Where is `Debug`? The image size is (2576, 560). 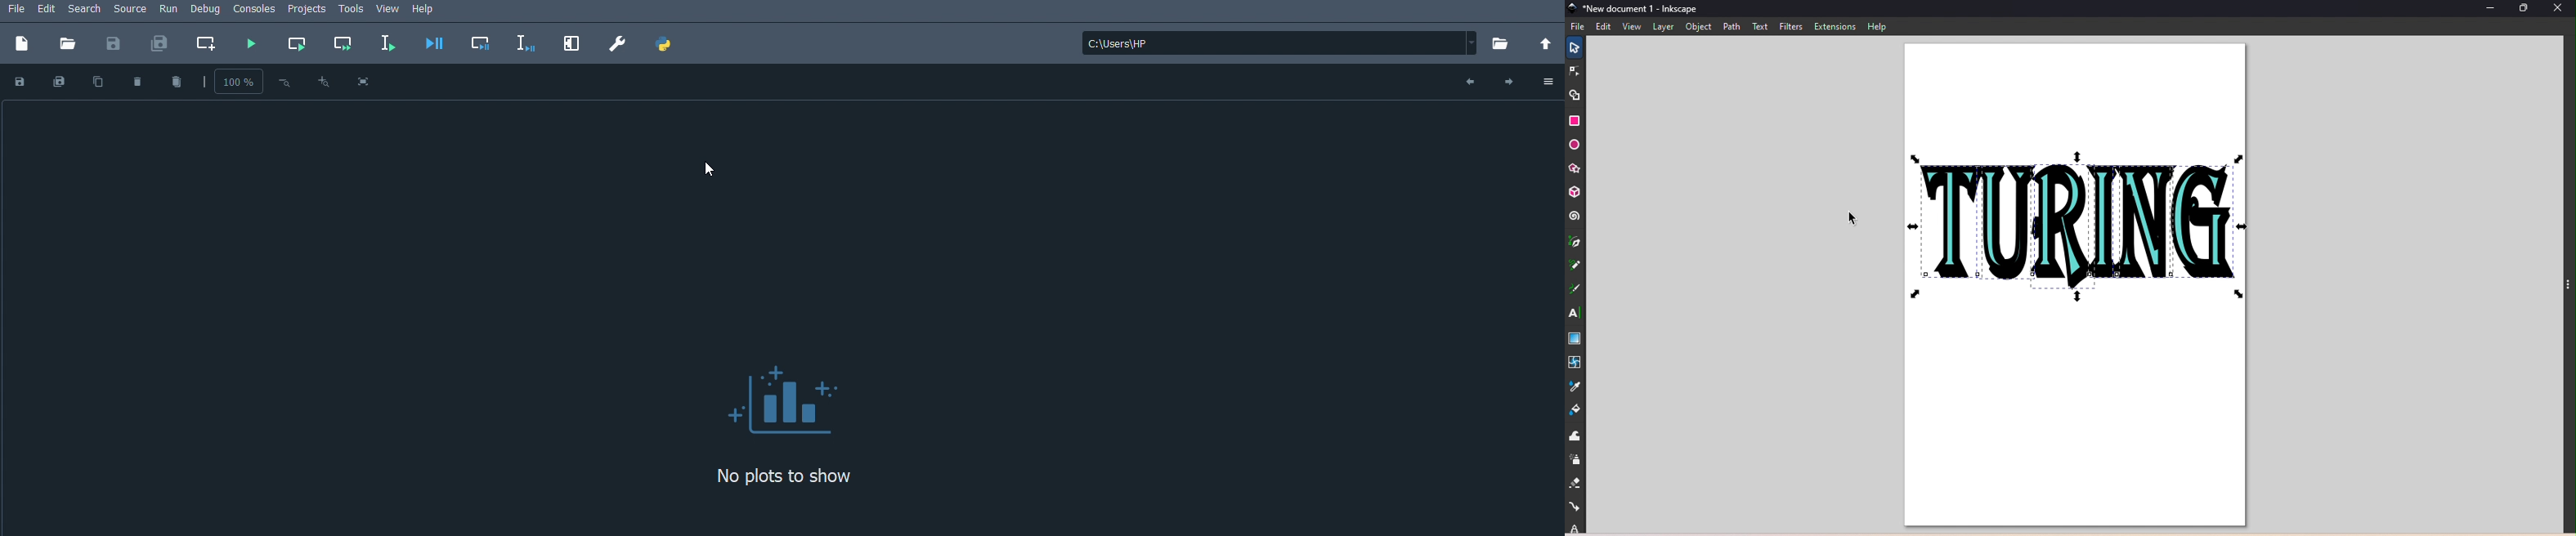 Debug is located at coordinates (206, 10).